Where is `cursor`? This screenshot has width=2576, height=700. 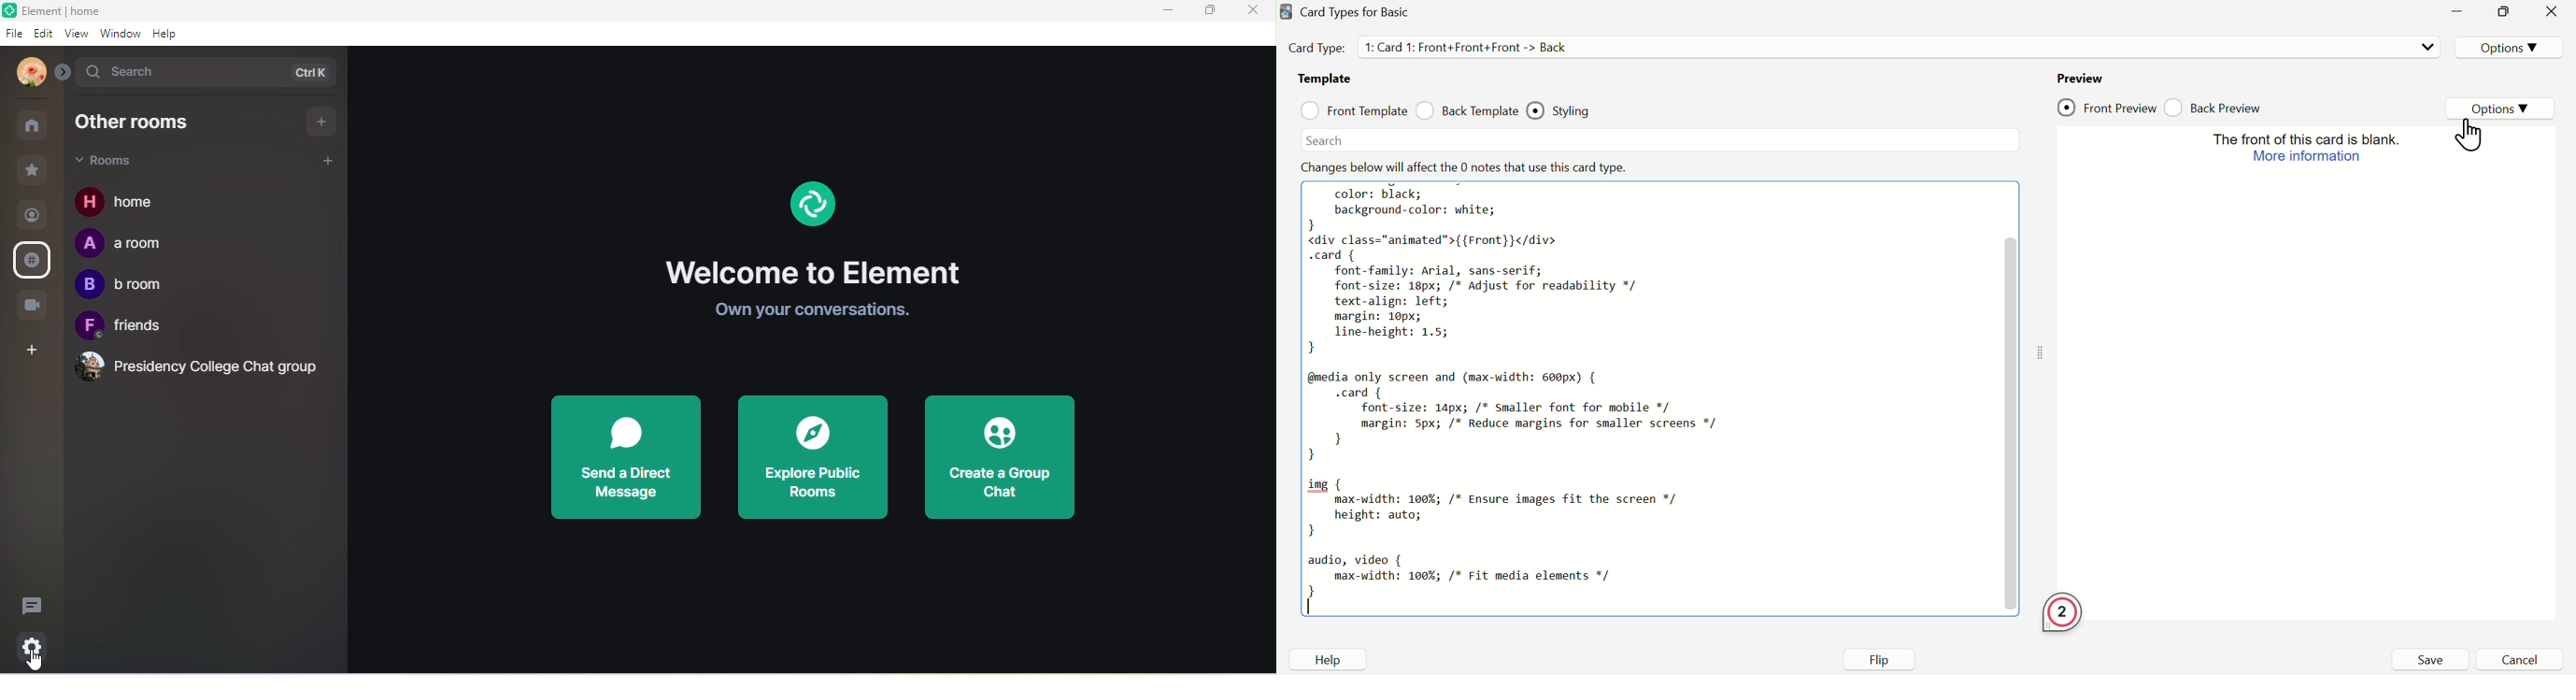 cursor is located at coordinates (37, 662).